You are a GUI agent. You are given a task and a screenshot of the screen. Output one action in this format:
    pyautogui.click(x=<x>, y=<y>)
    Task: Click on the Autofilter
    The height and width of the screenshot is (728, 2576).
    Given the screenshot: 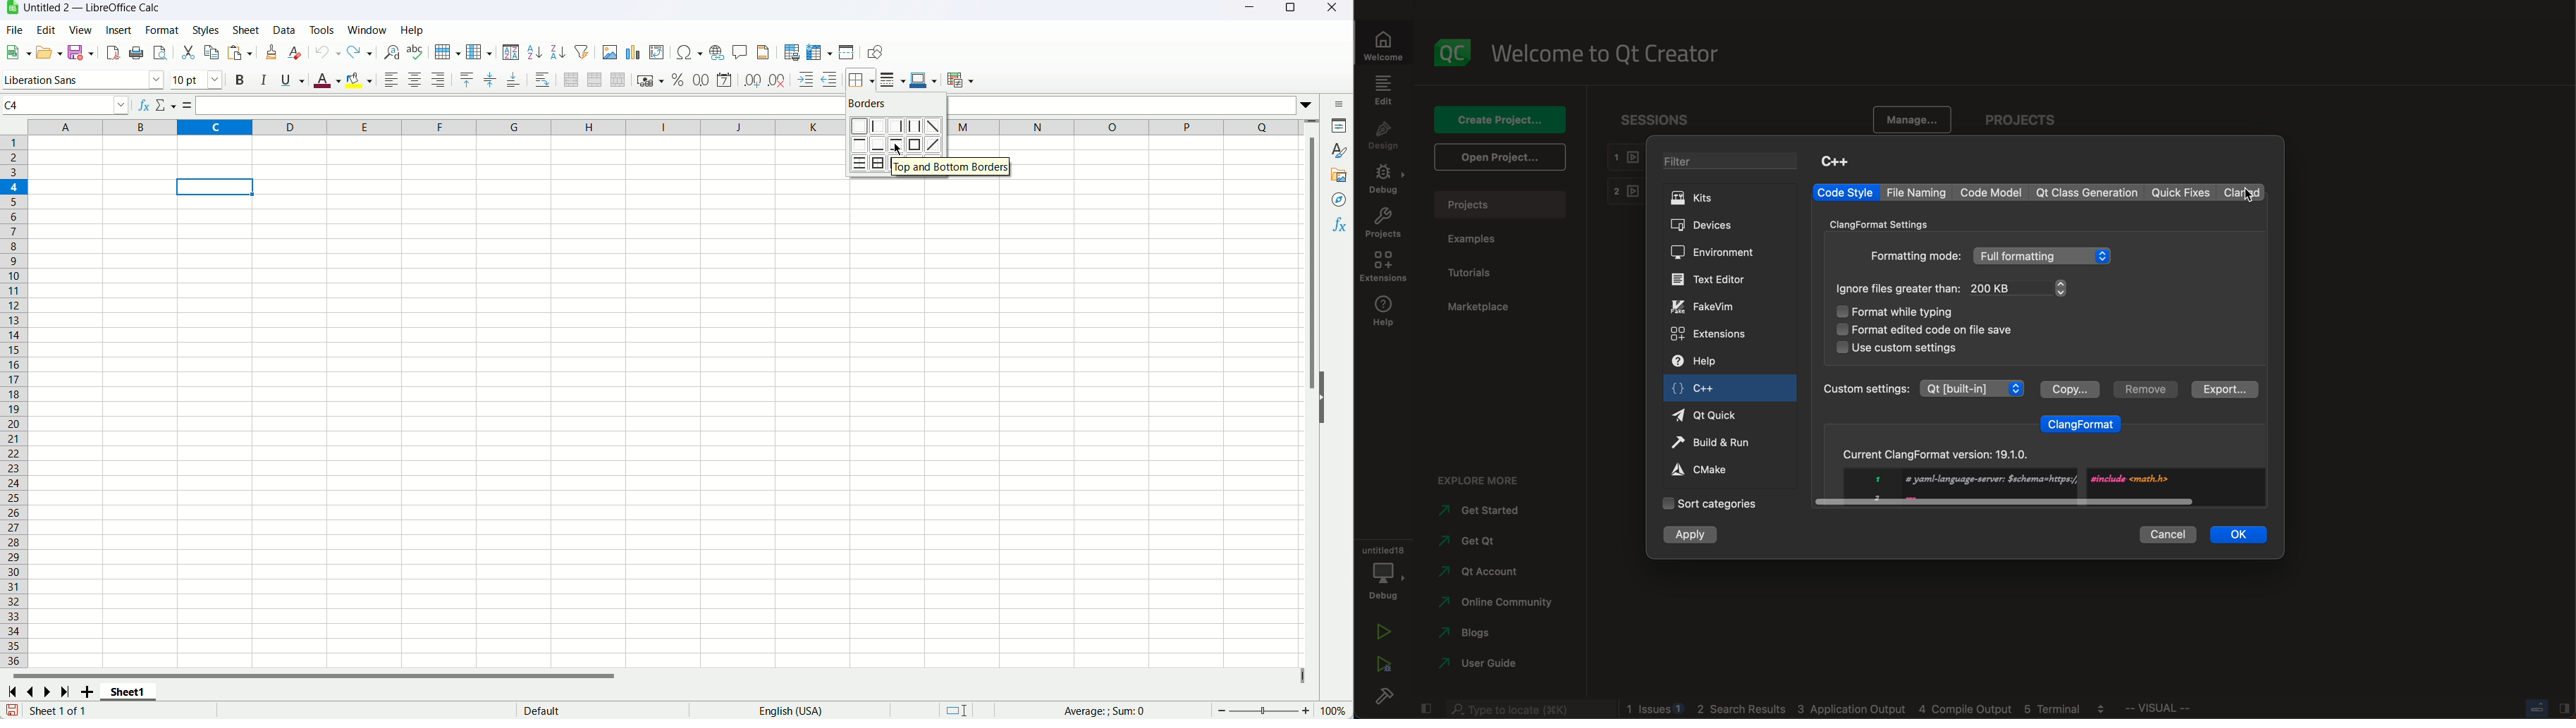 What is the action you would take?
    pyautogui.click(x=582, y=51)
    